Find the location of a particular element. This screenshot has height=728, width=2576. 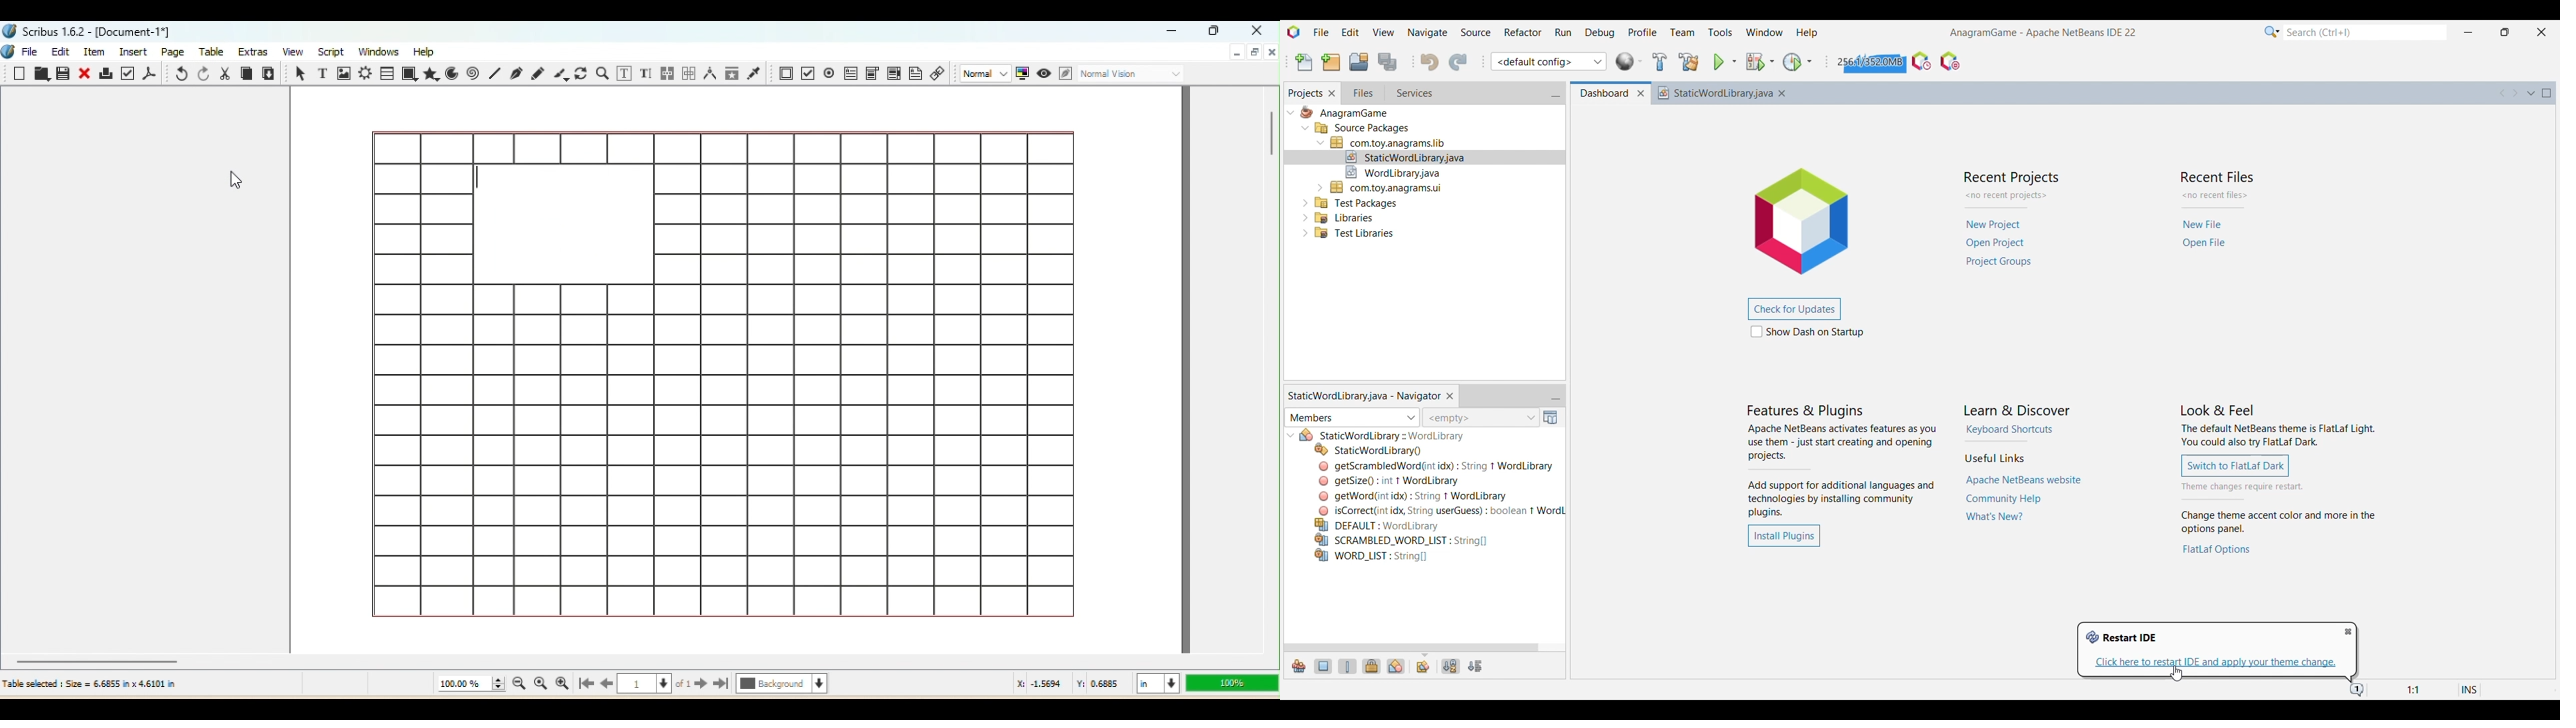

Link text frames is located at coordinates (666, 72).